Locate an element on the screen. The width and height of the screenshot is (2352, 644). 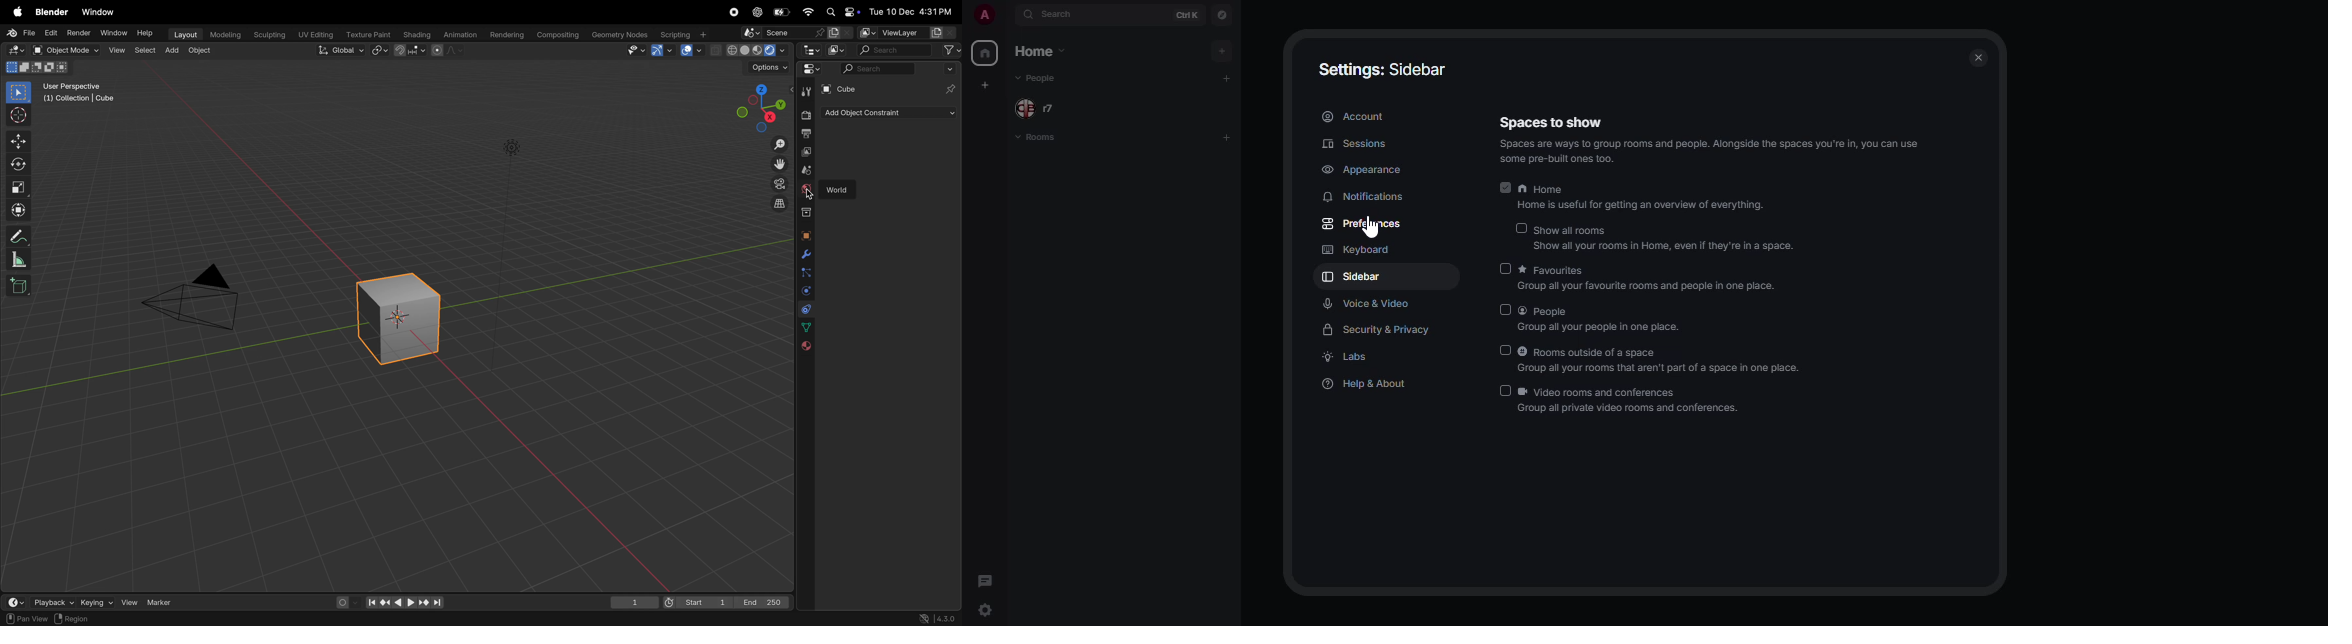
cursor is located at coordinates (1372, 230).